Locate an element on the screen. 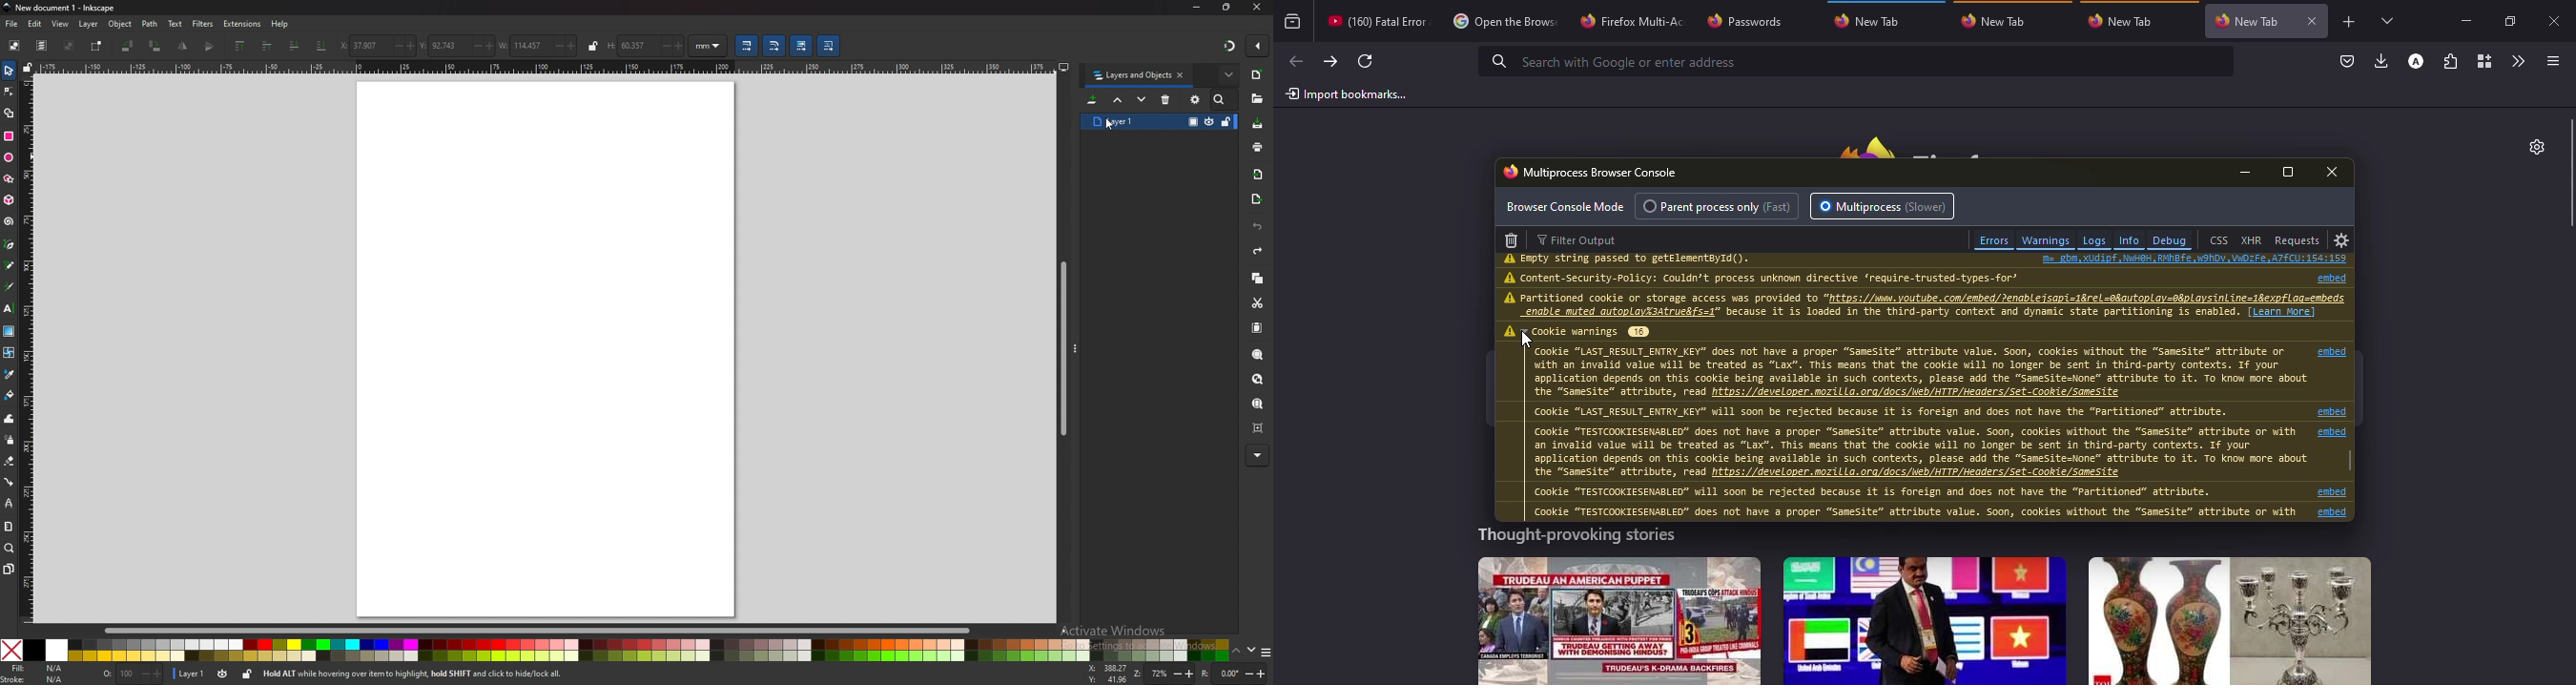 The image size is (2576, 700). back is located at coordinates (1295, 61).